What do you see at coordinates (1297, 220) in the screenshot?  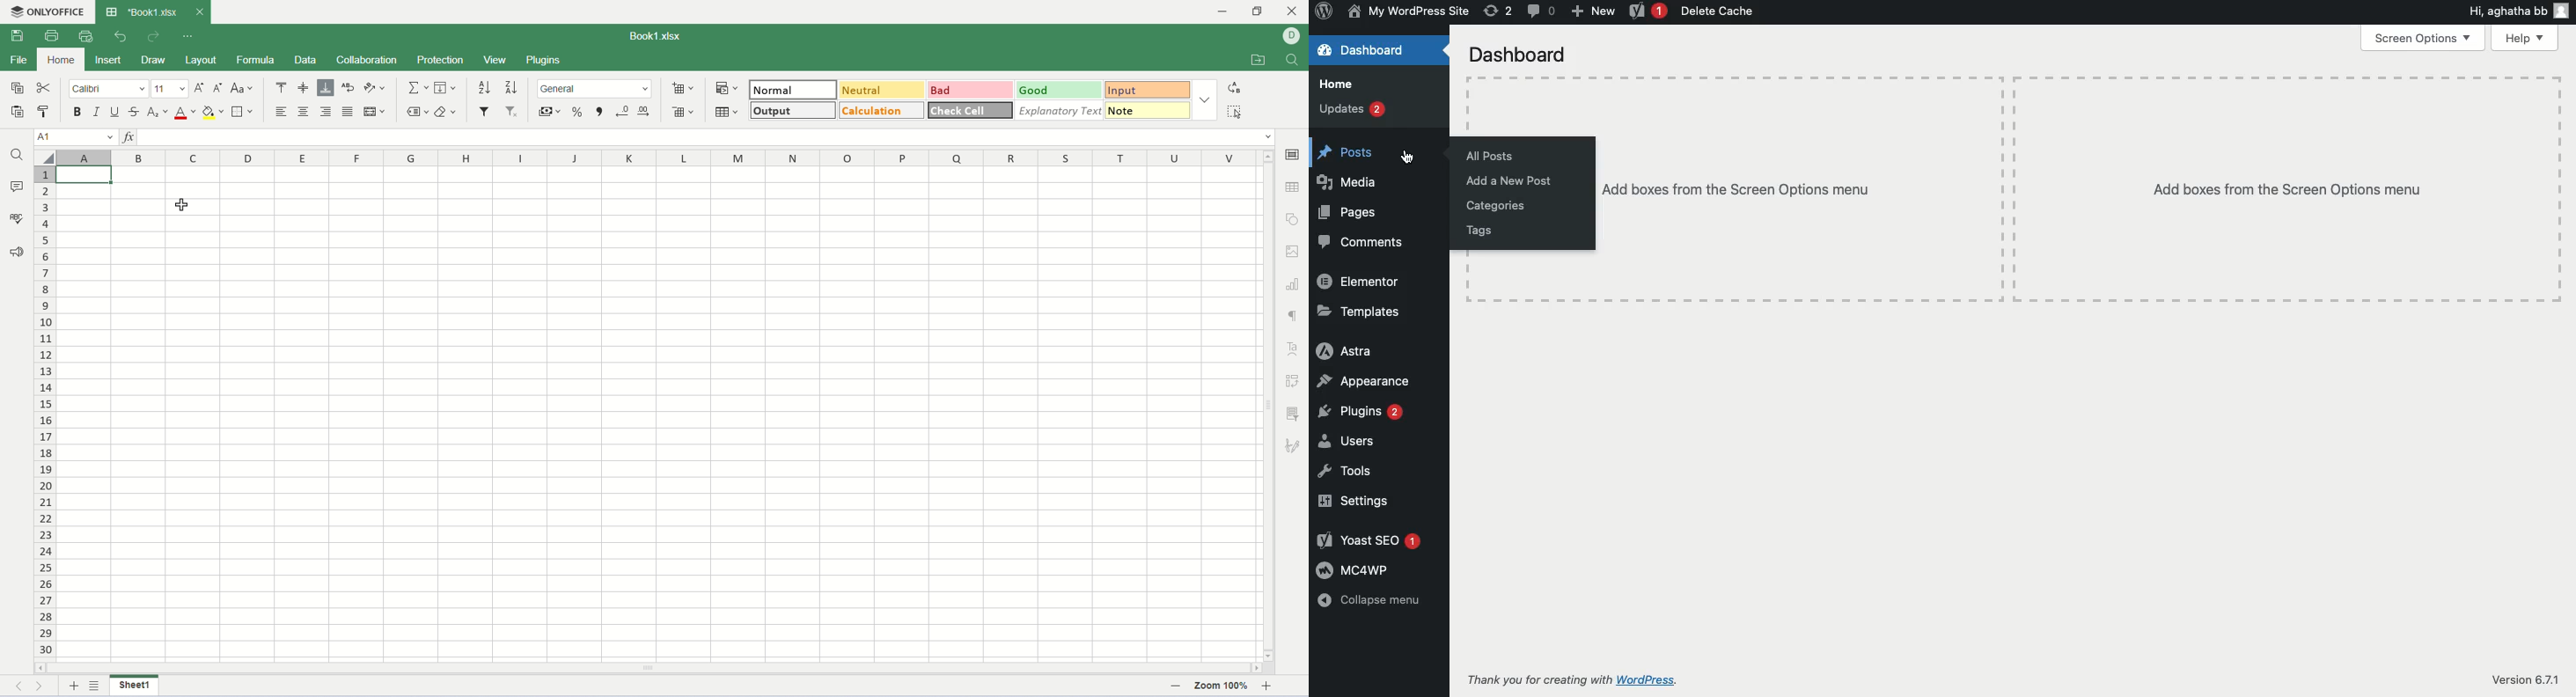 I see `object settings` at bounding box center [1297, 220].